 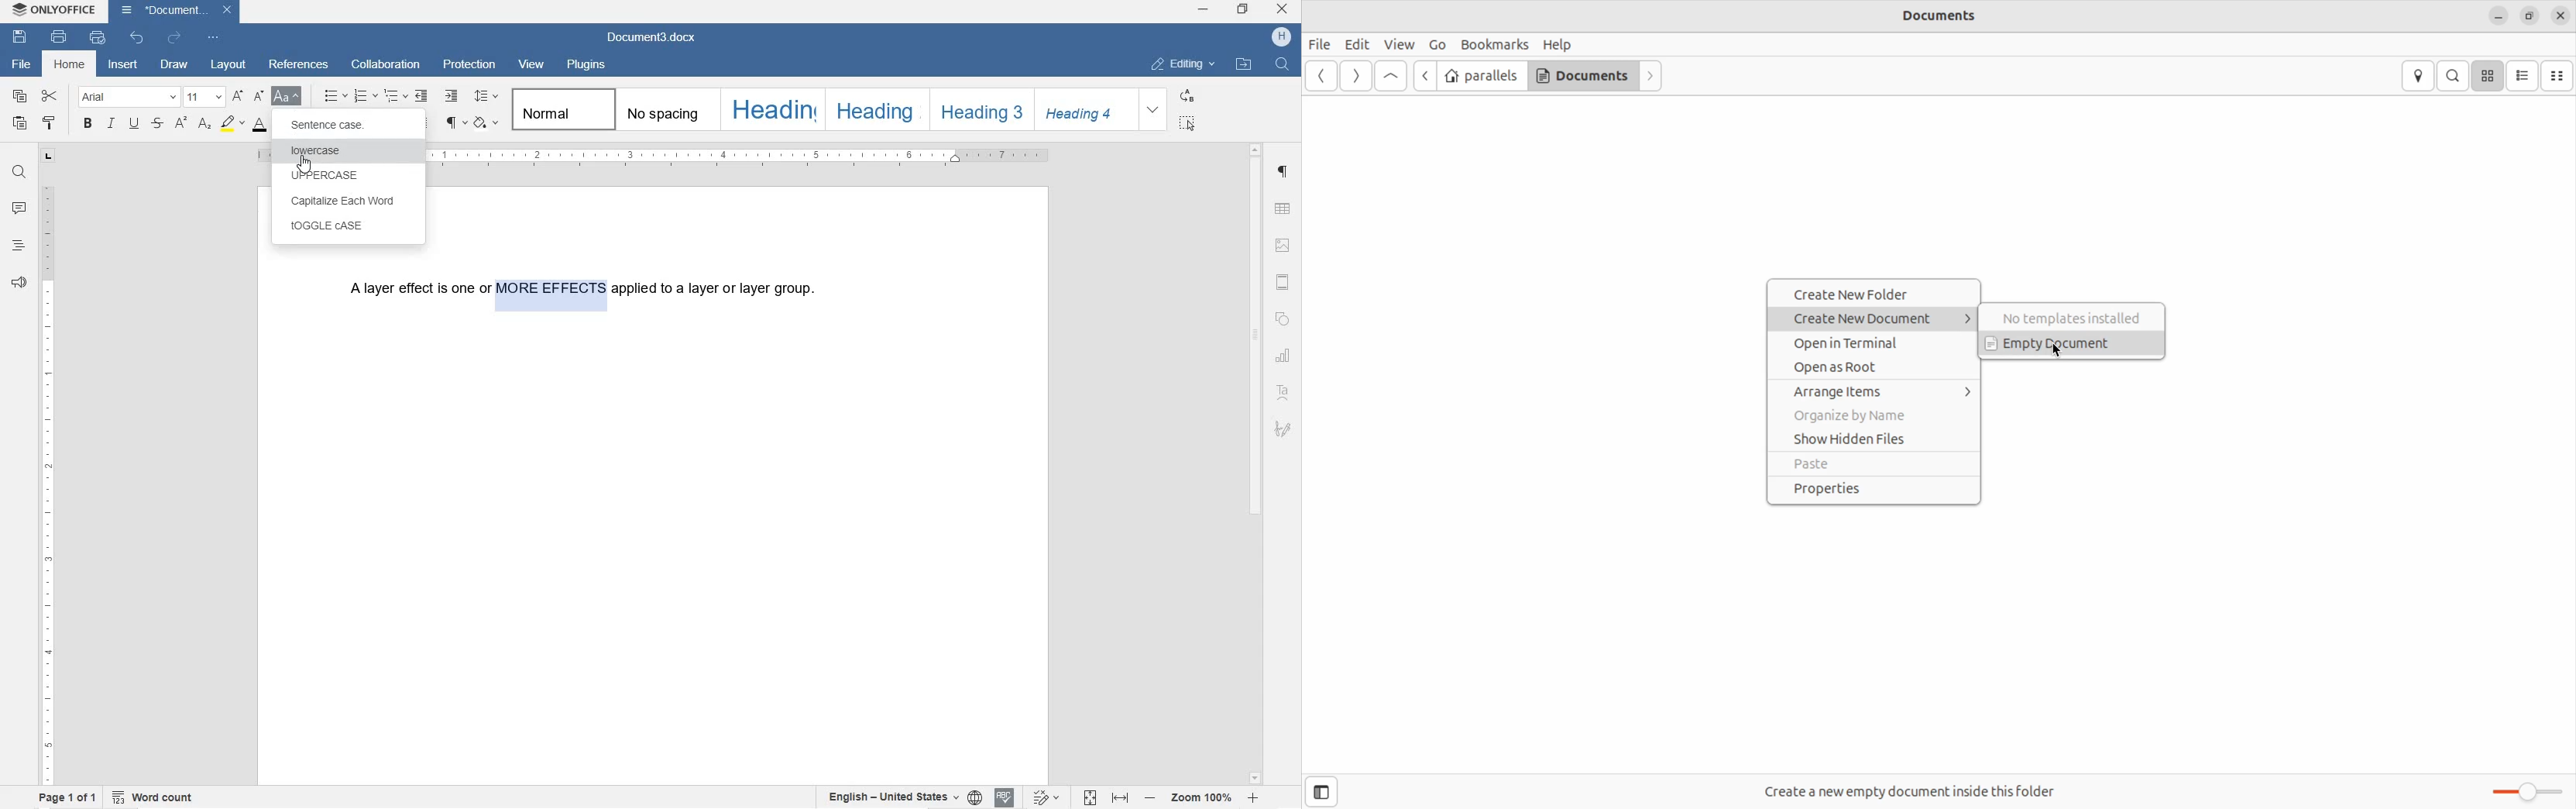 I want to click on COMMENT, so click(x=19, y=210).